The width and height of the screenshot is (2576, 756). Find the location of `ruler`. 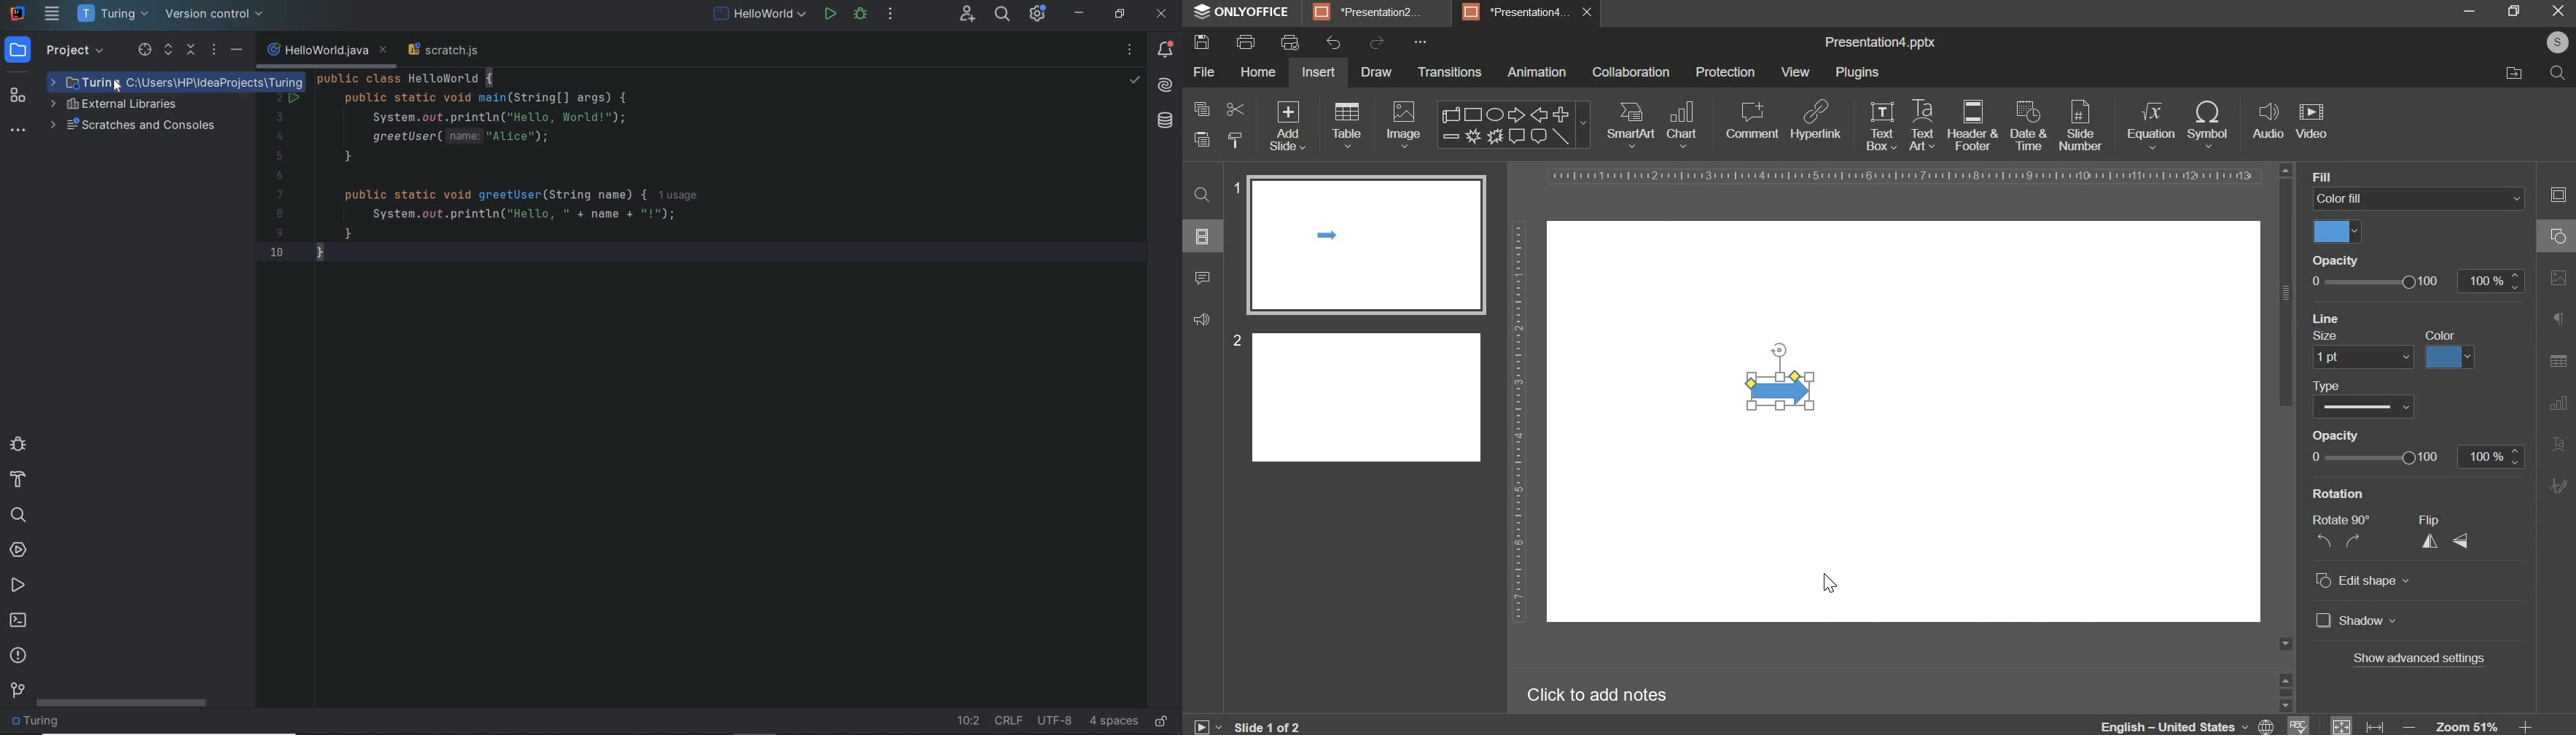

ruler is located at coordinates (1896, 176).